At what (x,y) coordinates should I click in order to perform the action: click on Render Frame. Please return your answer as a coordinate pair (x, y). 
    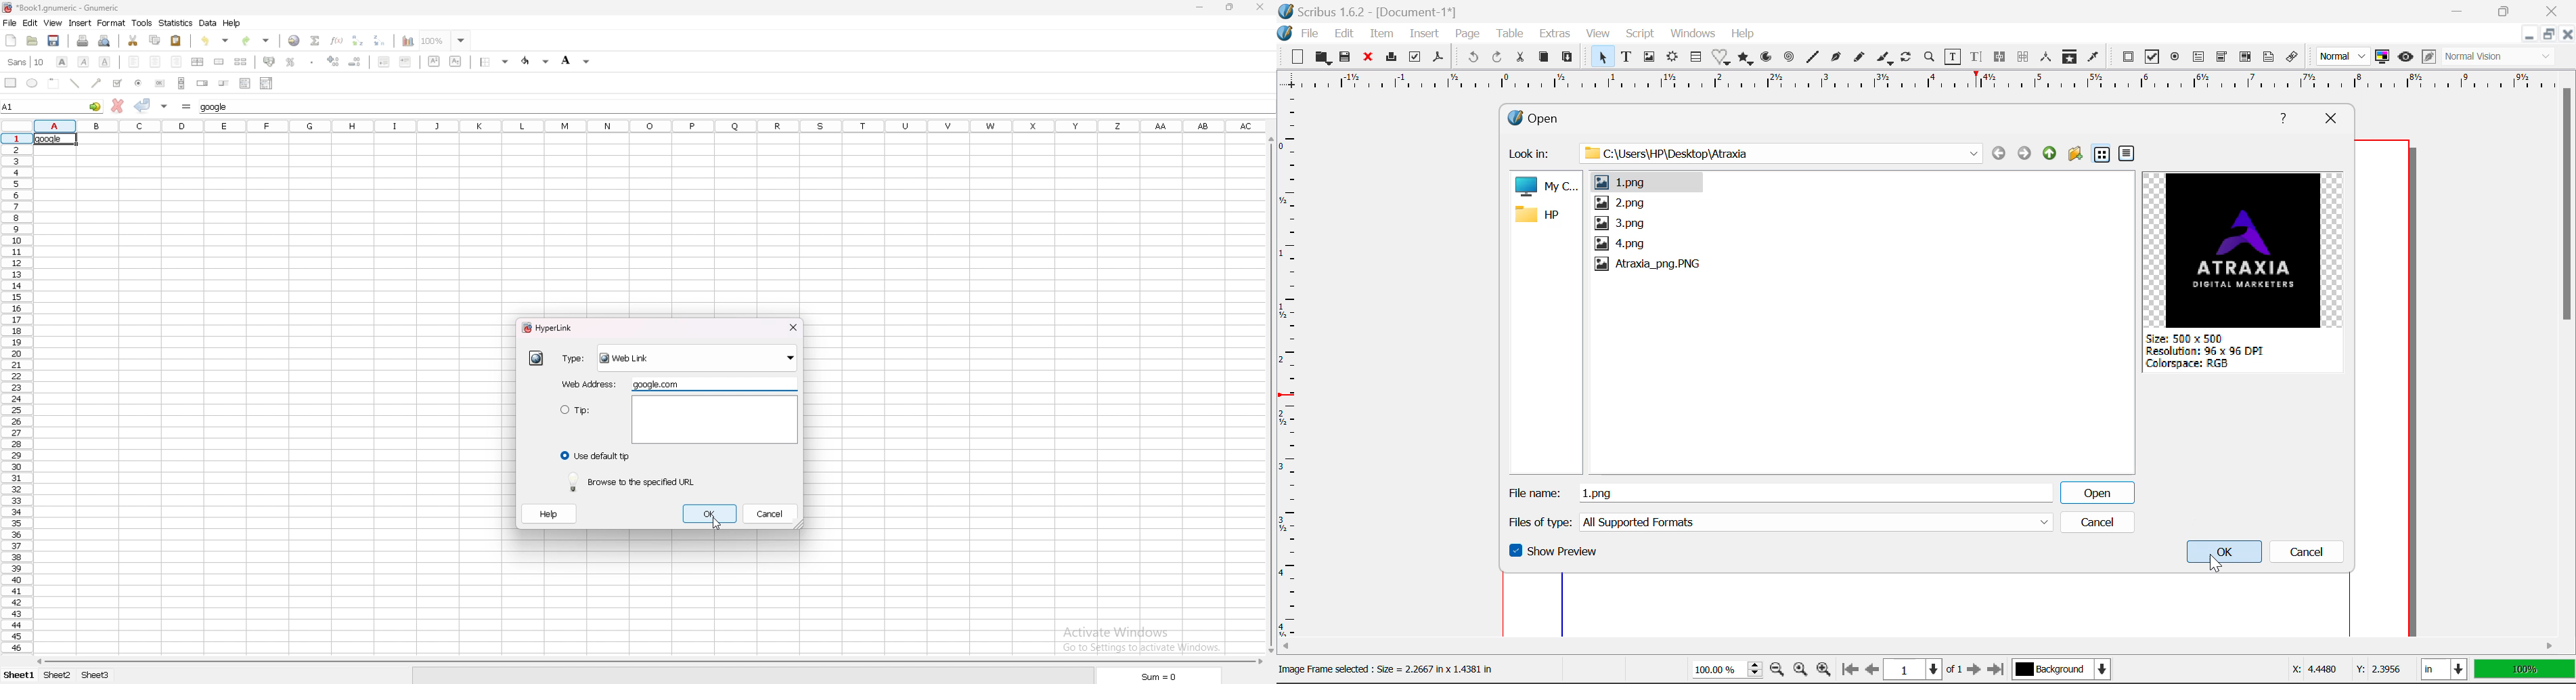
    Looking at the image, I should click on (1673, 58).